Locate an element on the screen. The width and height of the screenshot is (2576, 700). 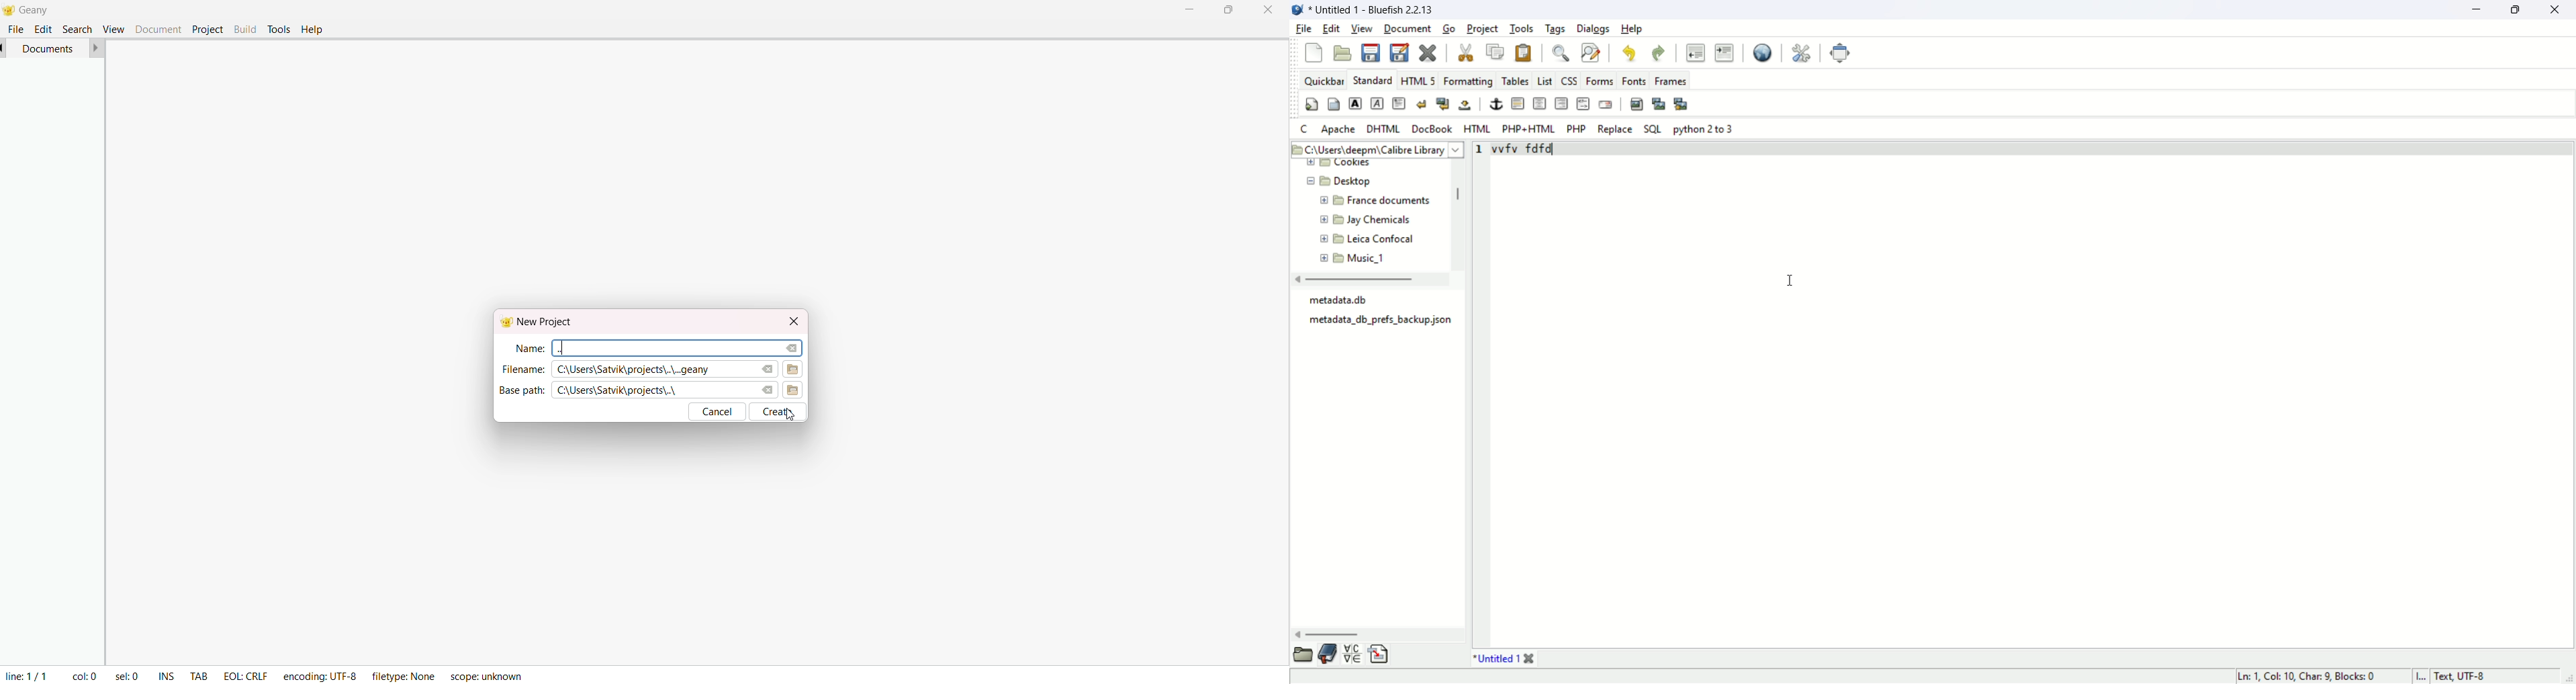
EOL: CRLF is located at coordinates (246, 673).